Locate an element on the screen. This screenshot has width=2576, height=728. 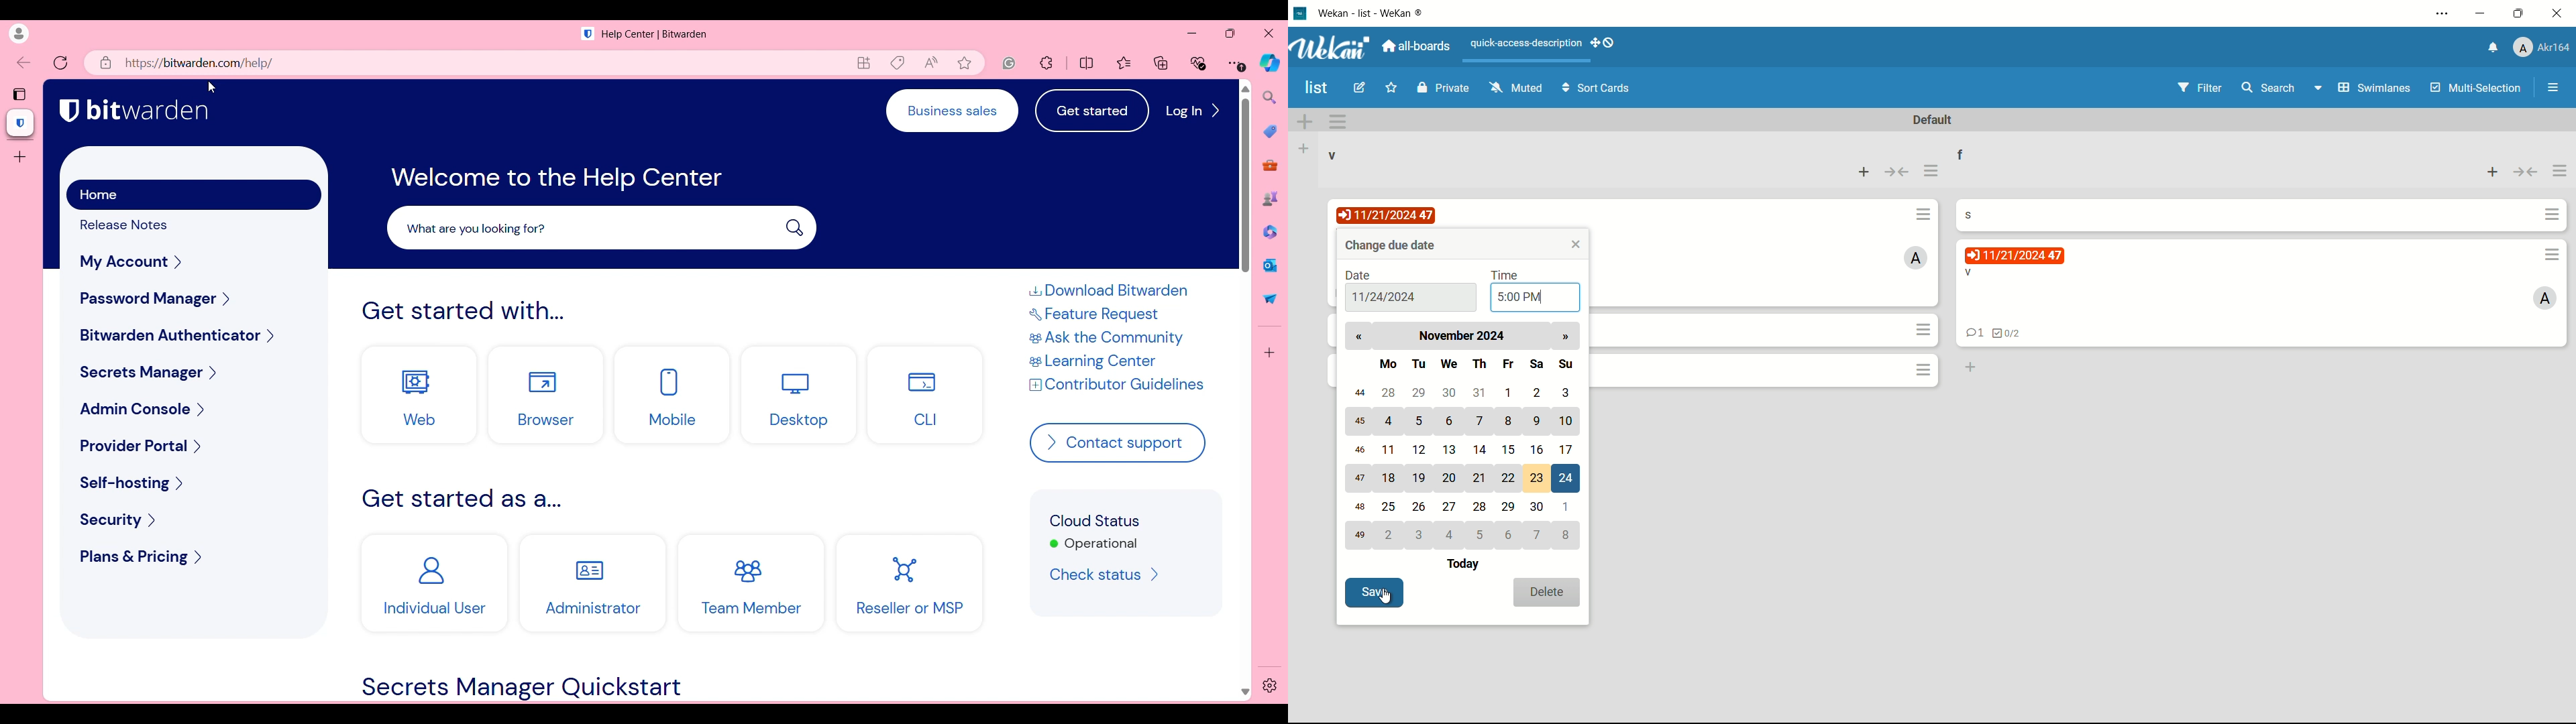
Business sales is located at coordinates (953, 111).